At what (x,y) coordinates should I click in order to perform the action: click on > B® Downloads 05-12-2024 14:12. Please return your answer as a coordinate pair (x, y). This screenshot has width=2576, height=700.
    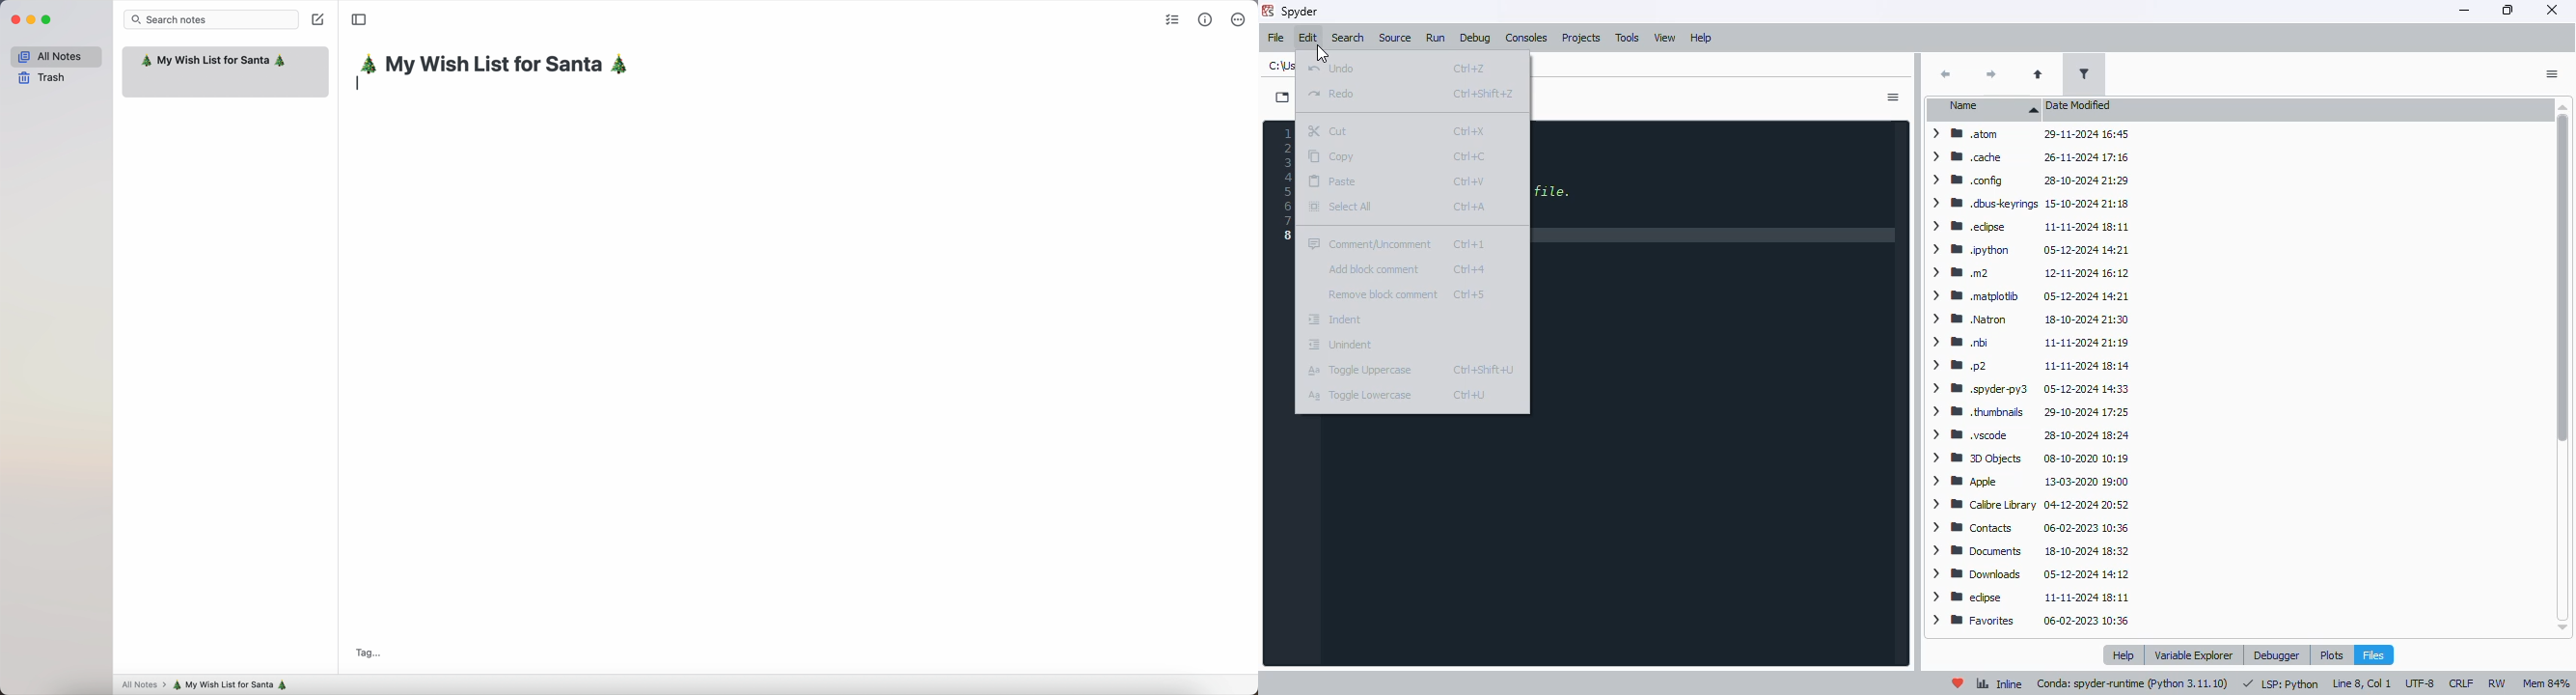
    Looking at the image, I should click on (2032, 574).